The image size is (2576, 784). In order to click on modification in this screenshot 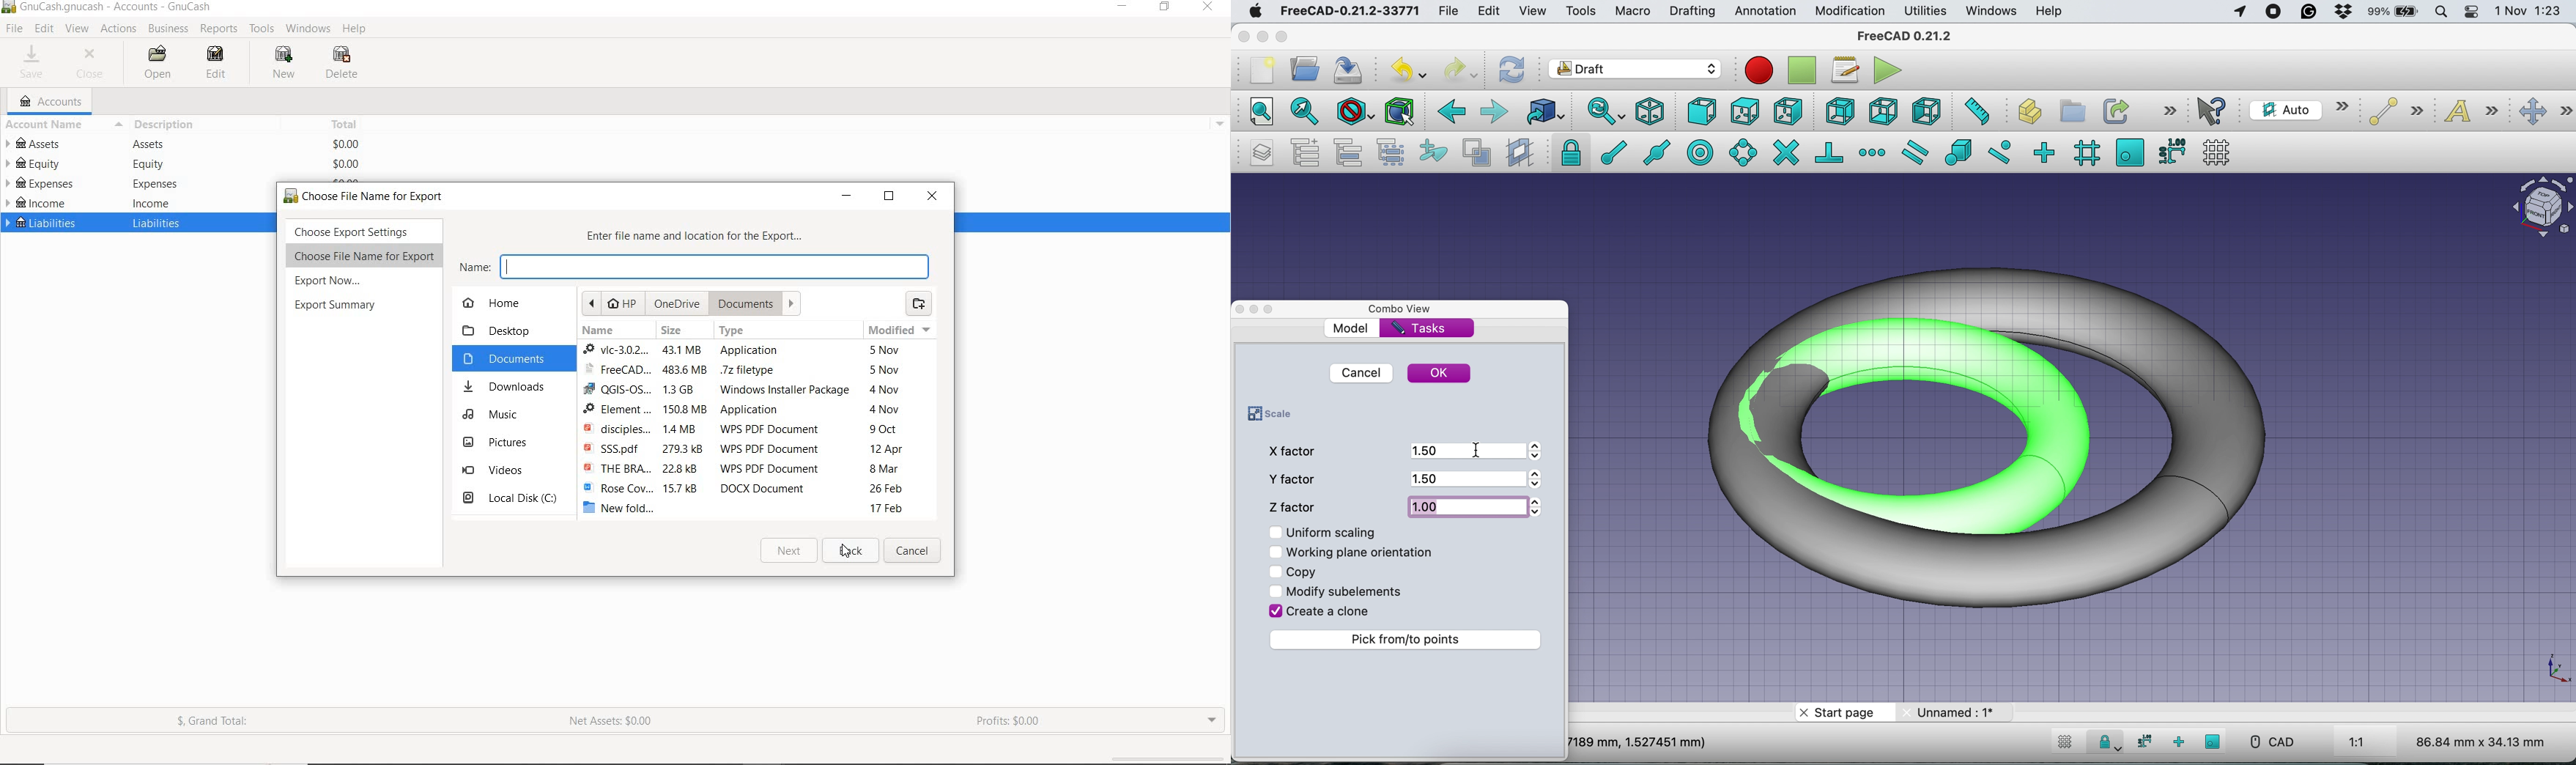, I will do `click(1851, 12)`.